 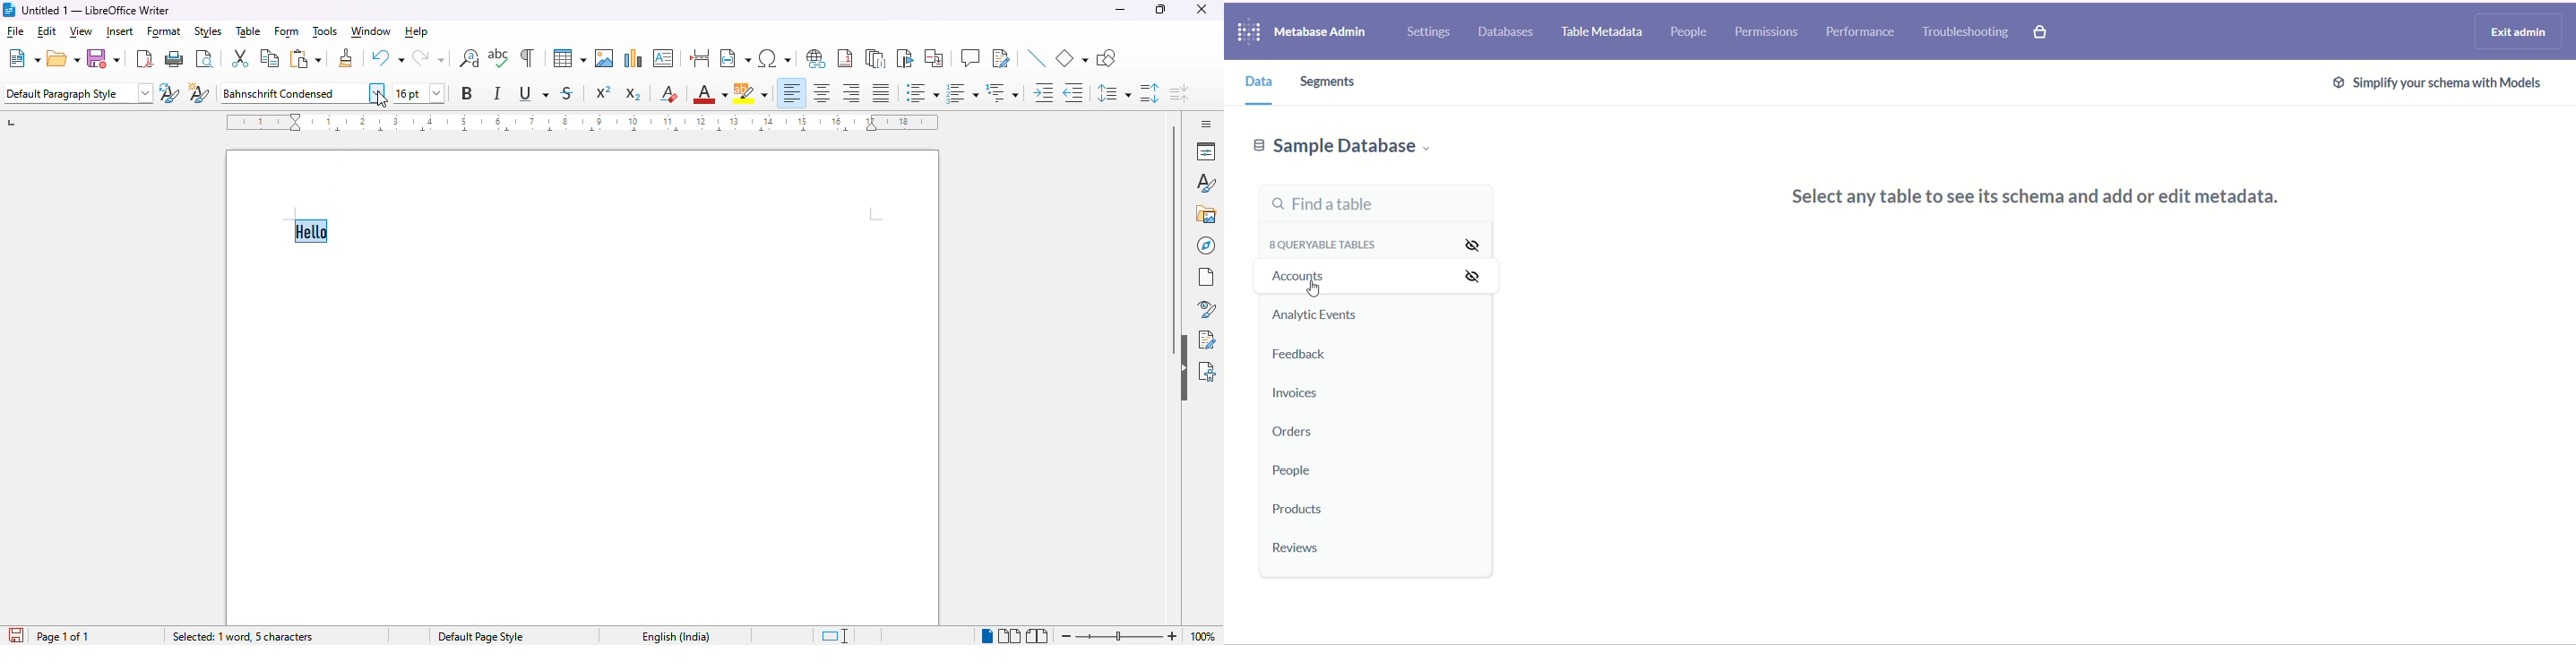 I want to click on superscript, so click(x=604, y=92).